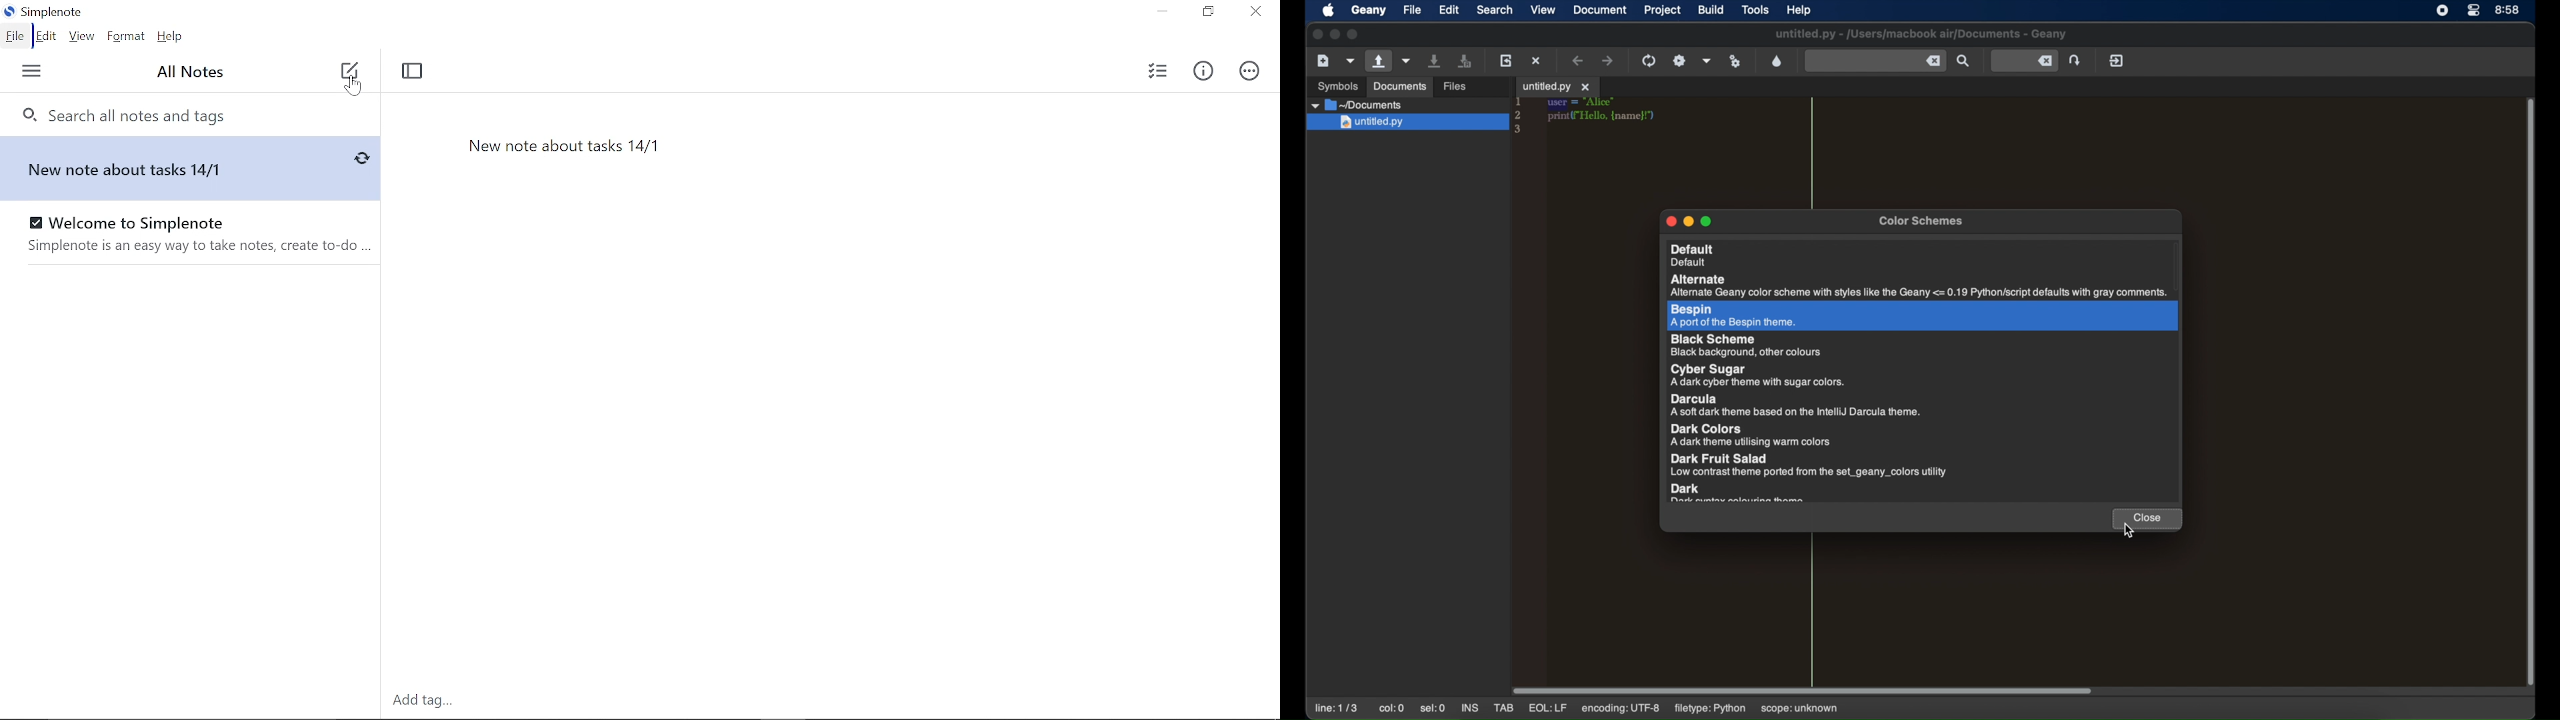 The height and width of the screenshot is (728, 2576). I want to click on Close, so click(1254, 13).